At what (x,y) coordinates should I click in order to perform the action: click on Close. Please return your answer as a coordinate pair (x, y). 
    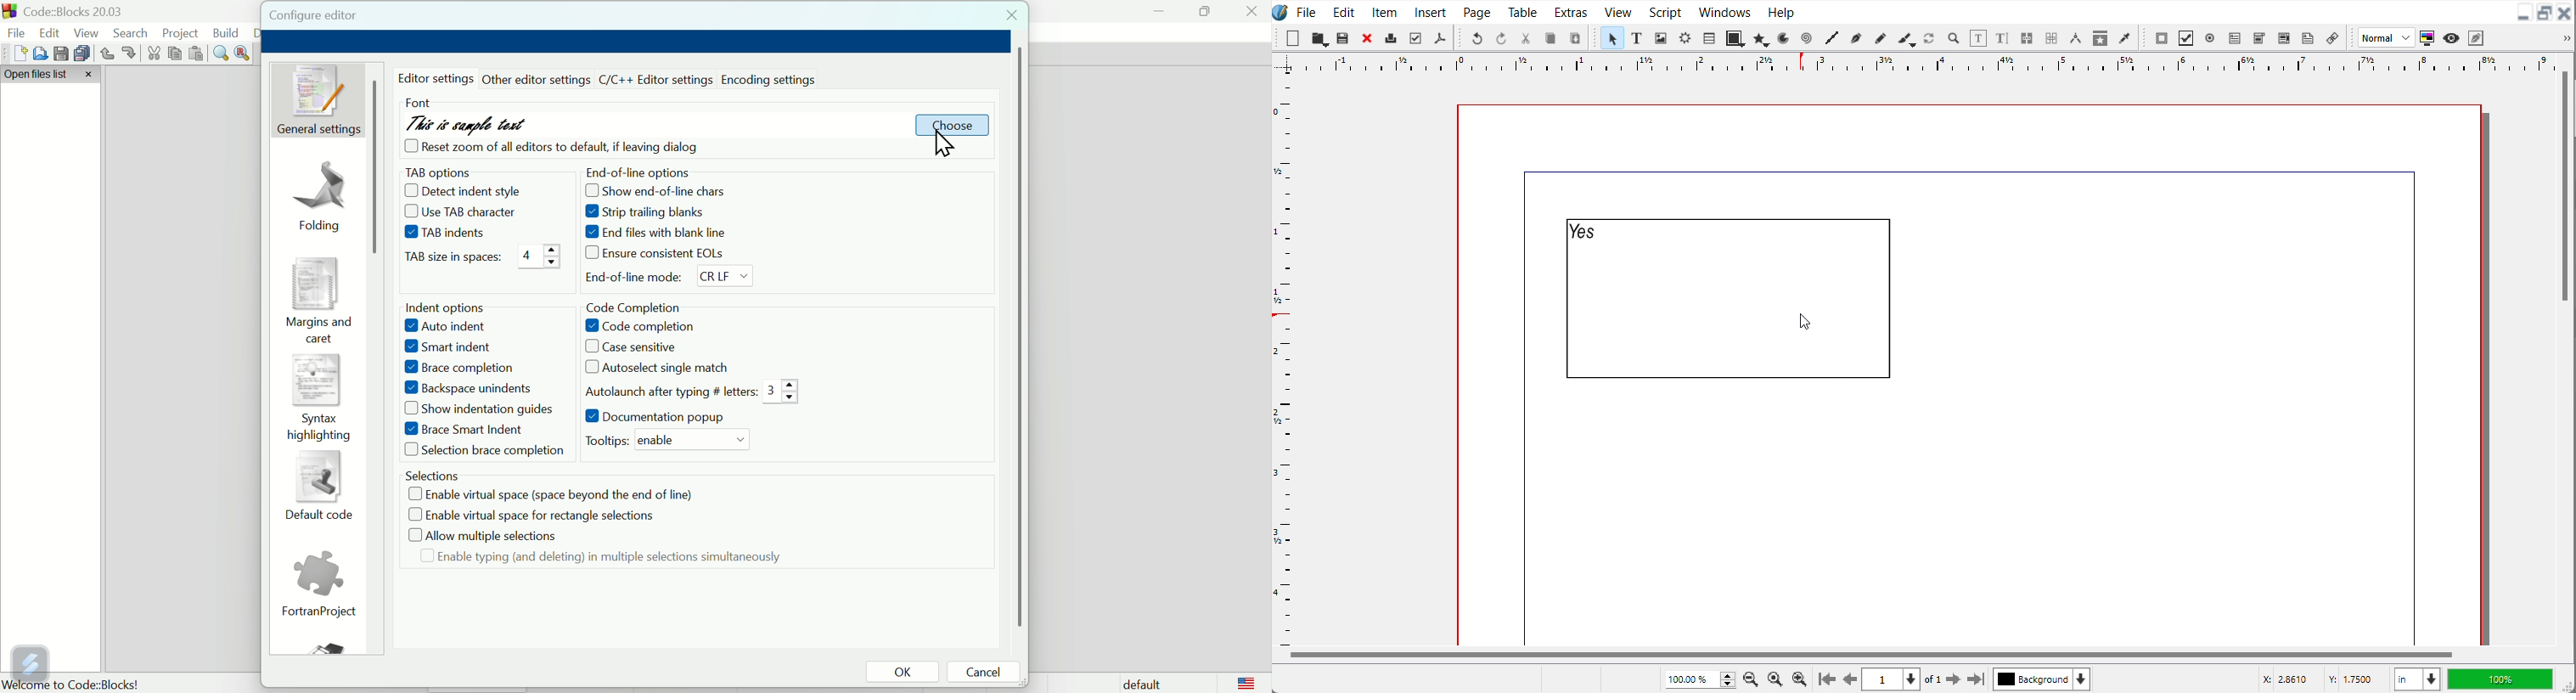
    Looking at the image, I should click on (1253, 15).